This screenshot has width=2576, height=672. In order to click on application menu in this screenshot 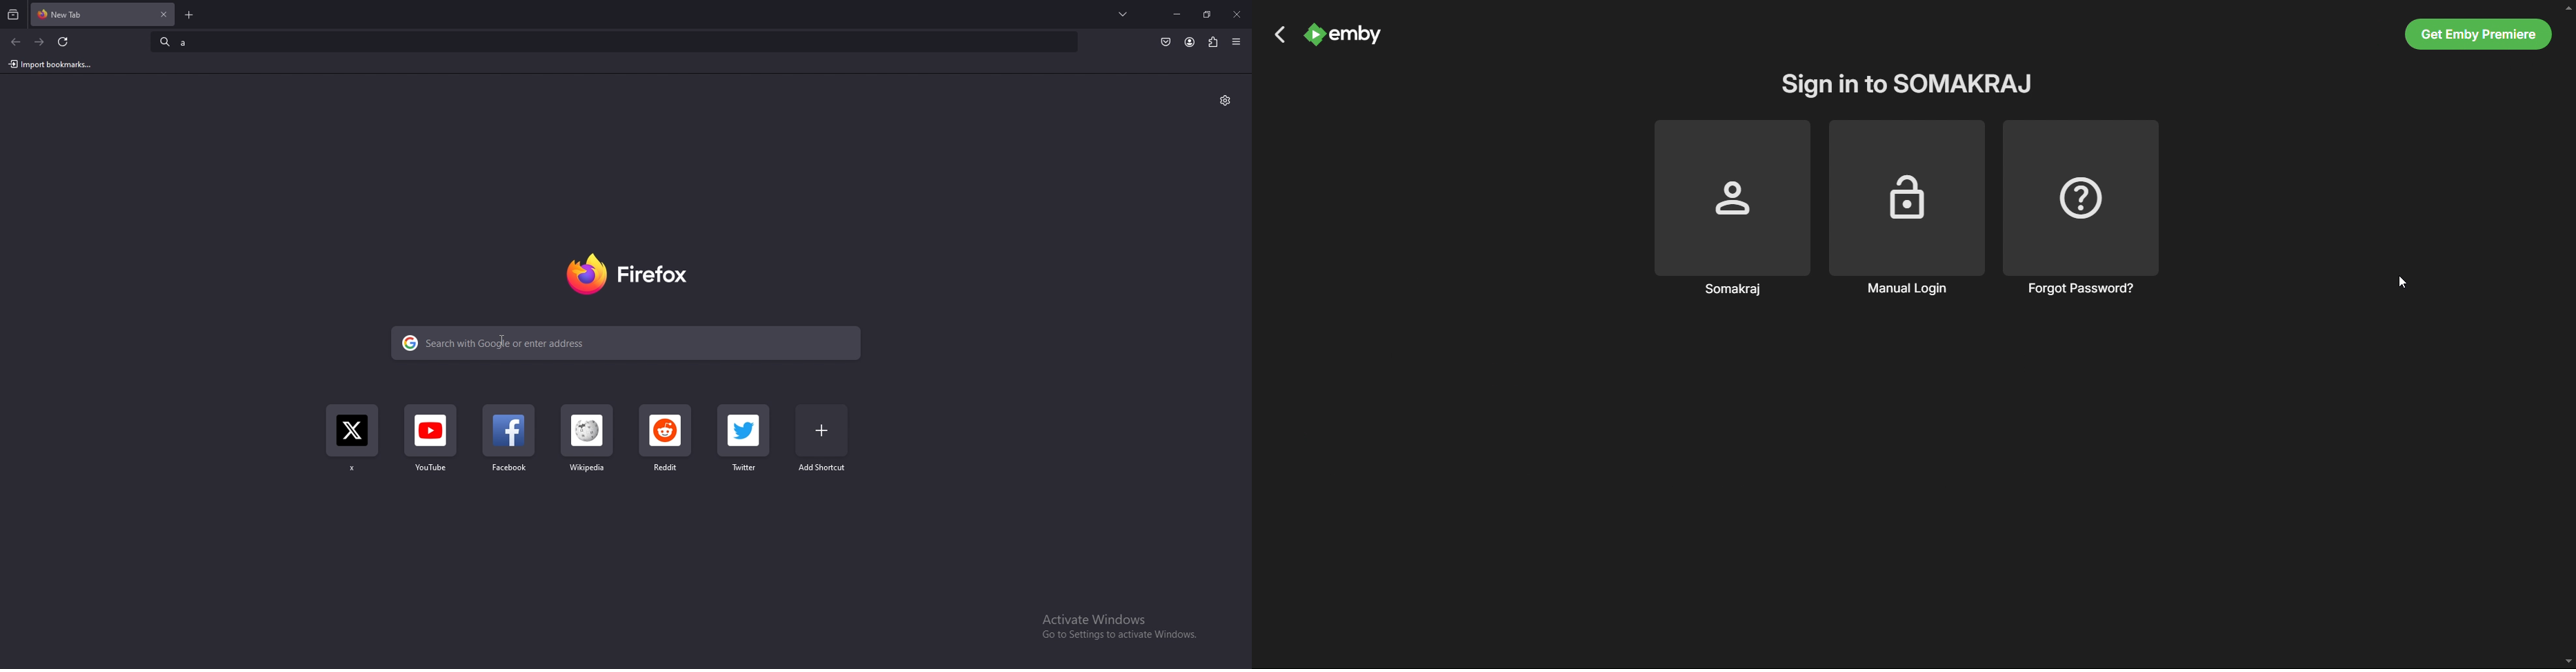, I will do `click(1238, 42)`.